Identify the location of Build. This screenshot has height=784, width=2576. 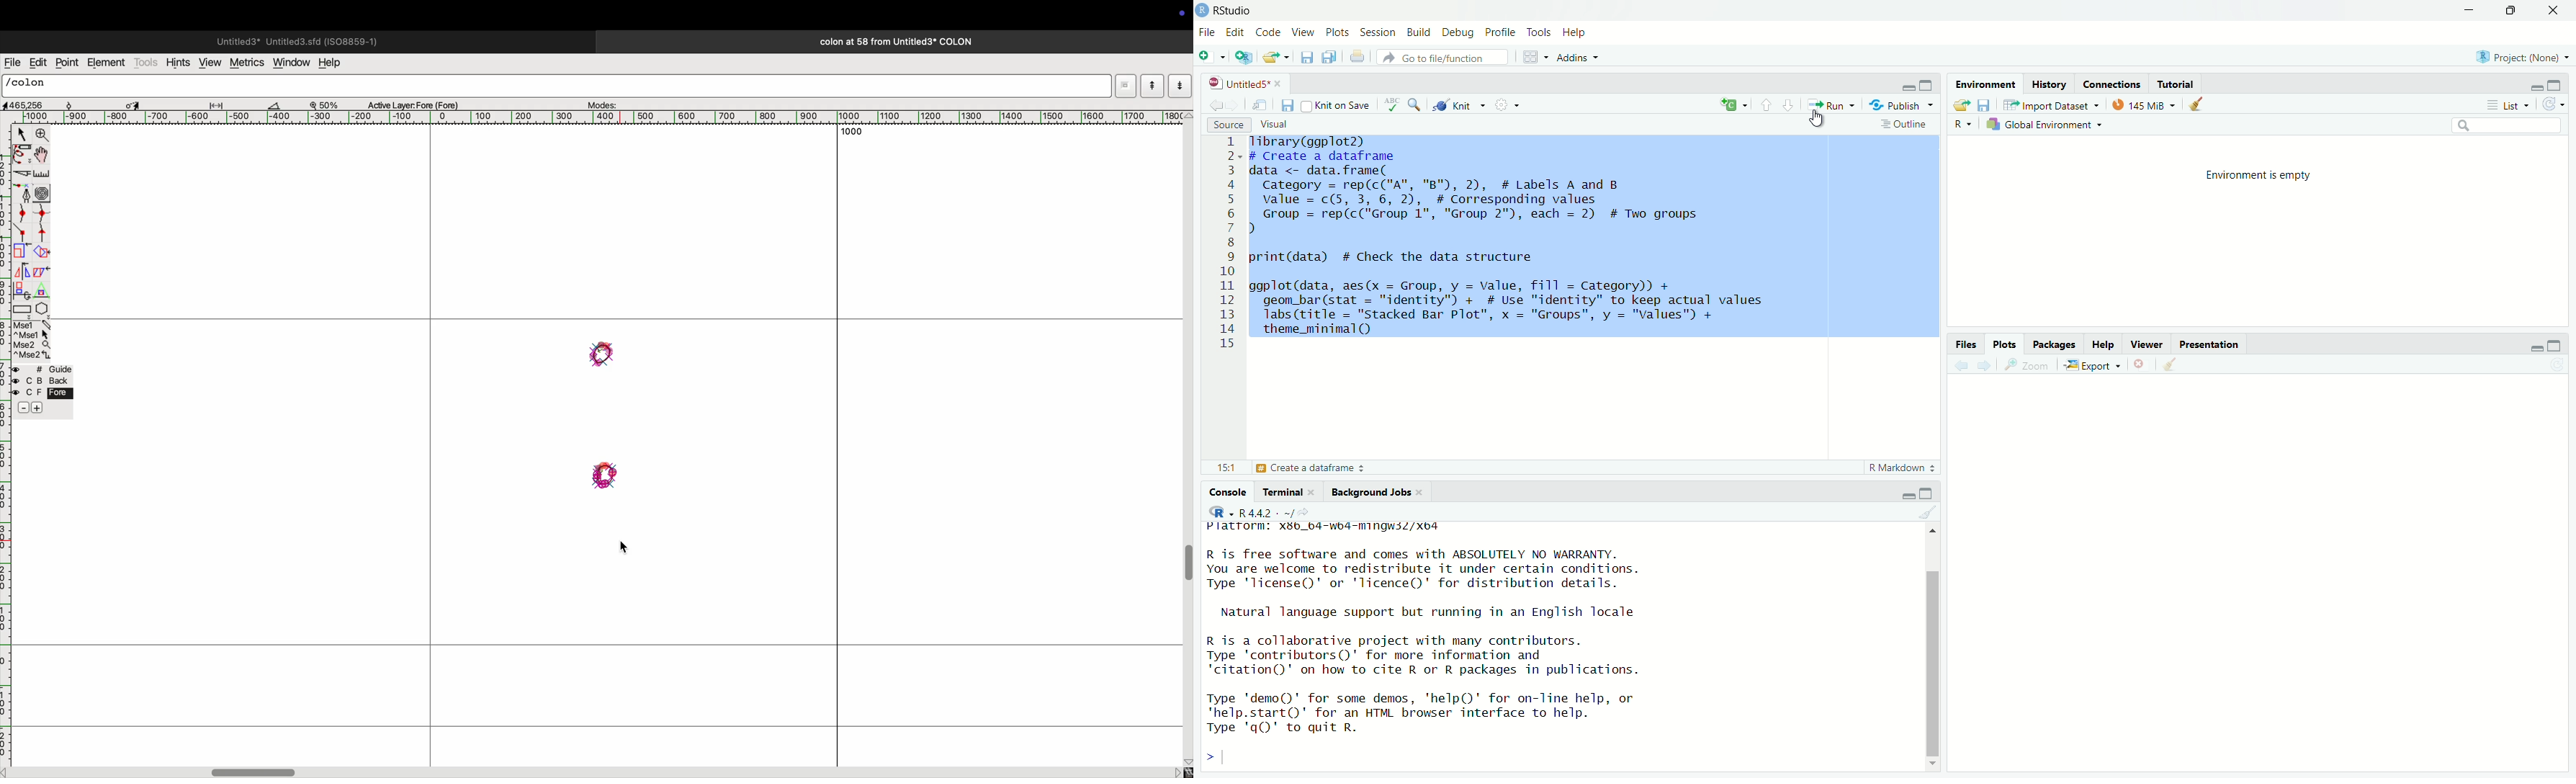
(1419, 31).